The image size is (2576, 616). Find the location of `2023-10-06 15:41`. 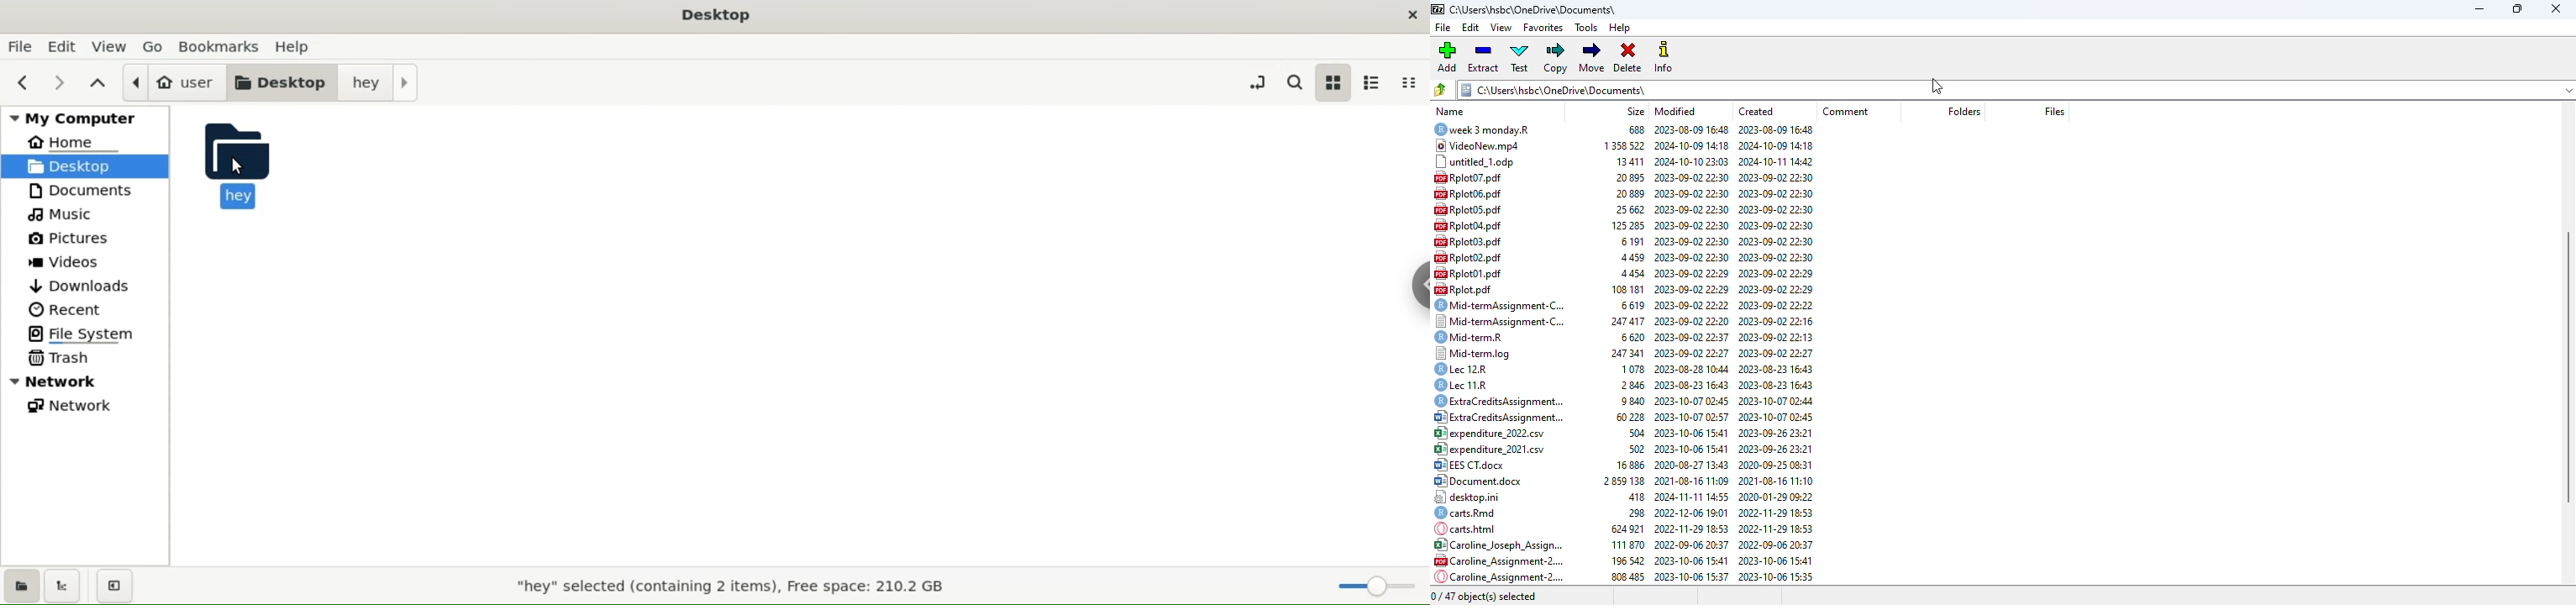

2023-10-06 15:41 is located at coordinates (1775, 560).